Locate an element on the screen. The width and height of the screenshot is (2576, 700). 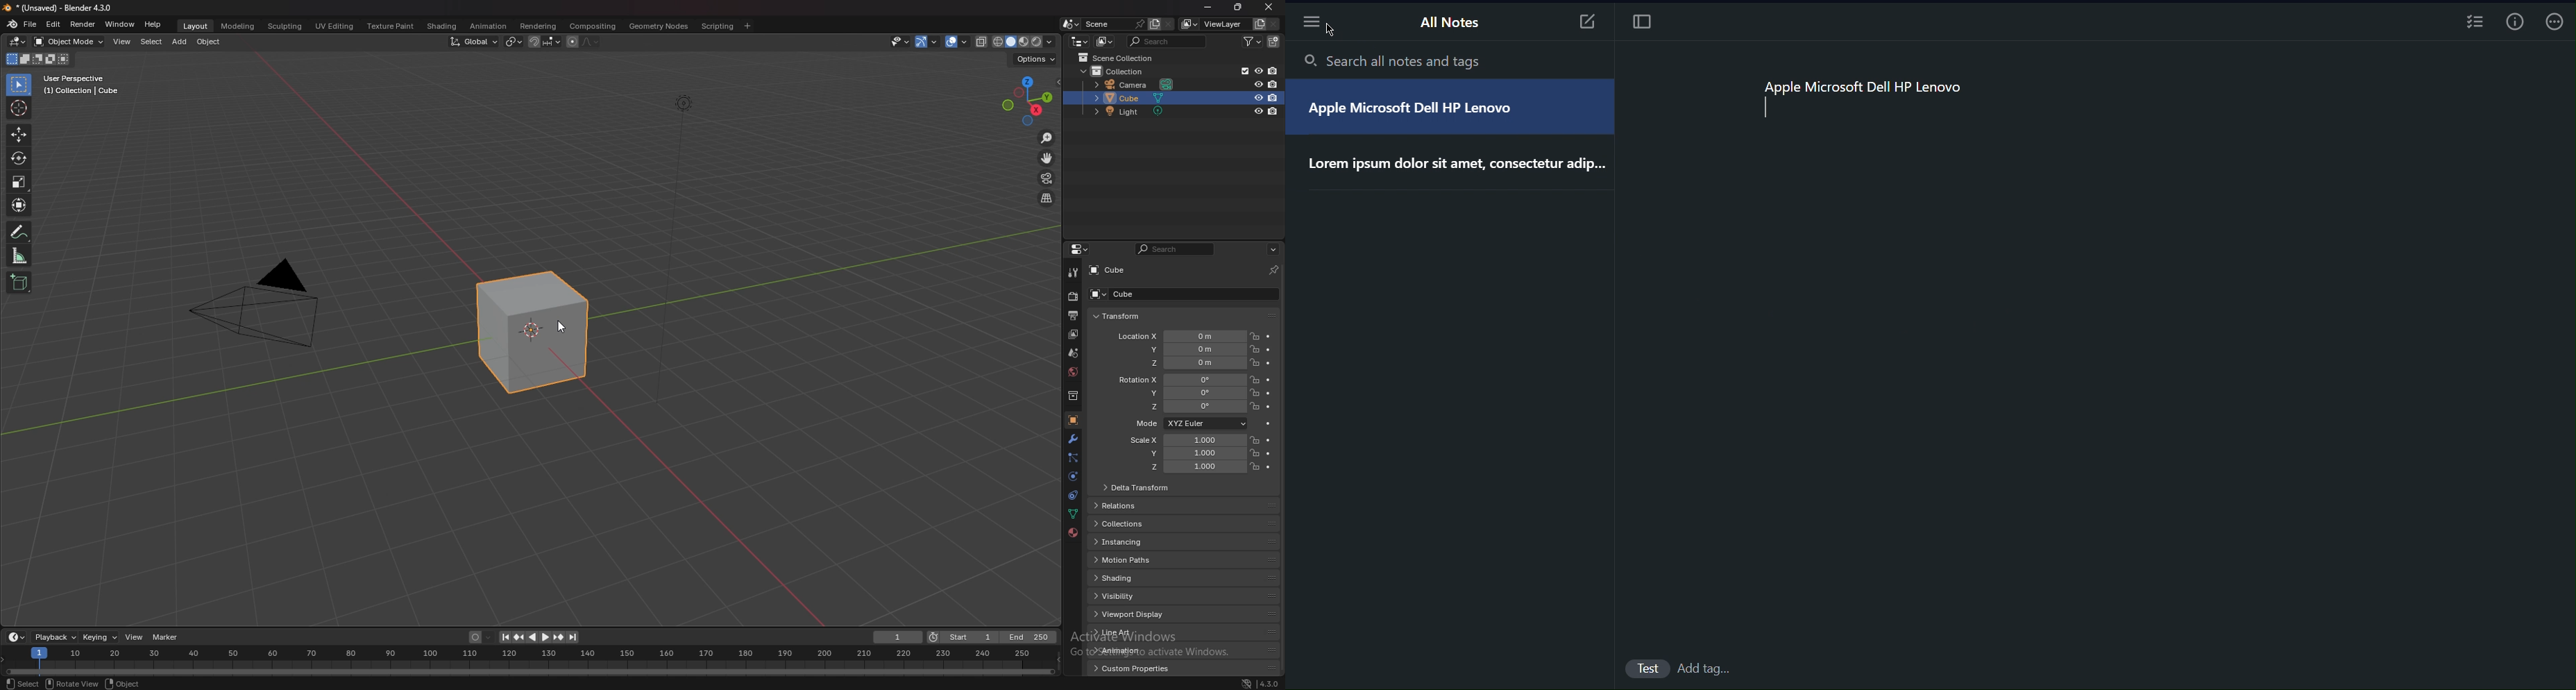
lock location is located at coordinates (1256, 362).